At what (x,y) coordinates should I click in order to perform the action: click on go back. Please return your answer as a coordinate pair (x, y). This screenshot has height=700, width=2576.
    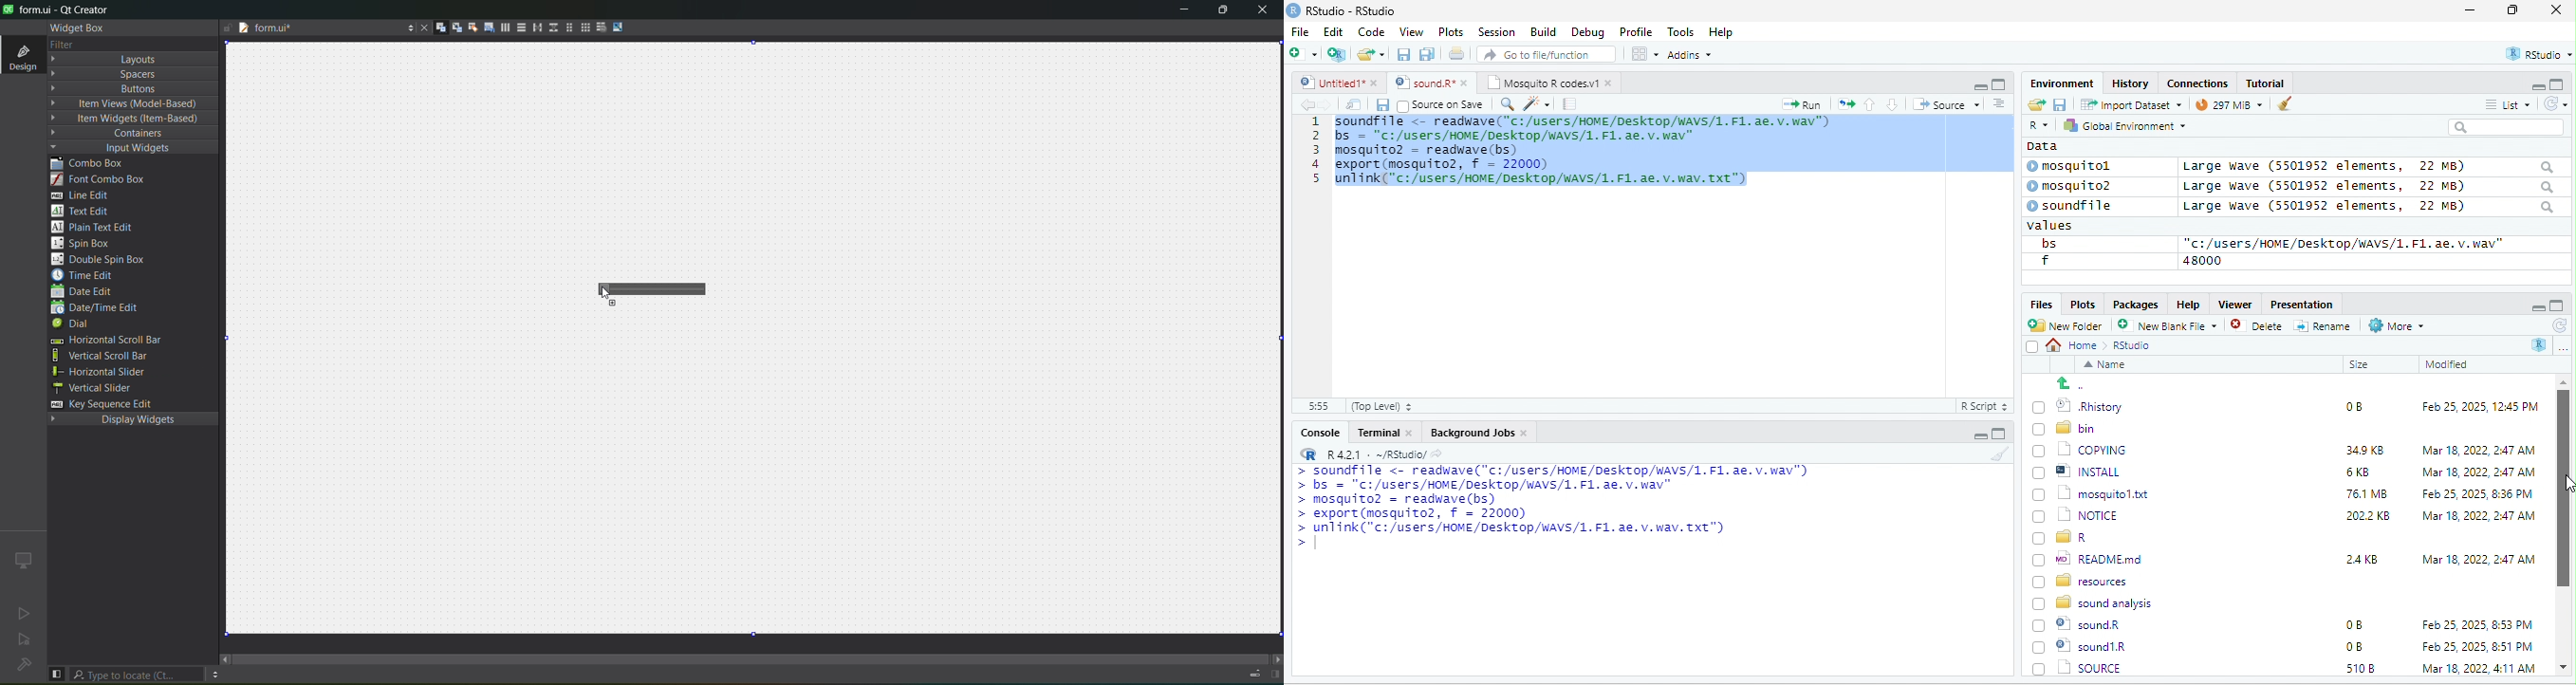
    Looking at the image, I should click on (2078, 383).